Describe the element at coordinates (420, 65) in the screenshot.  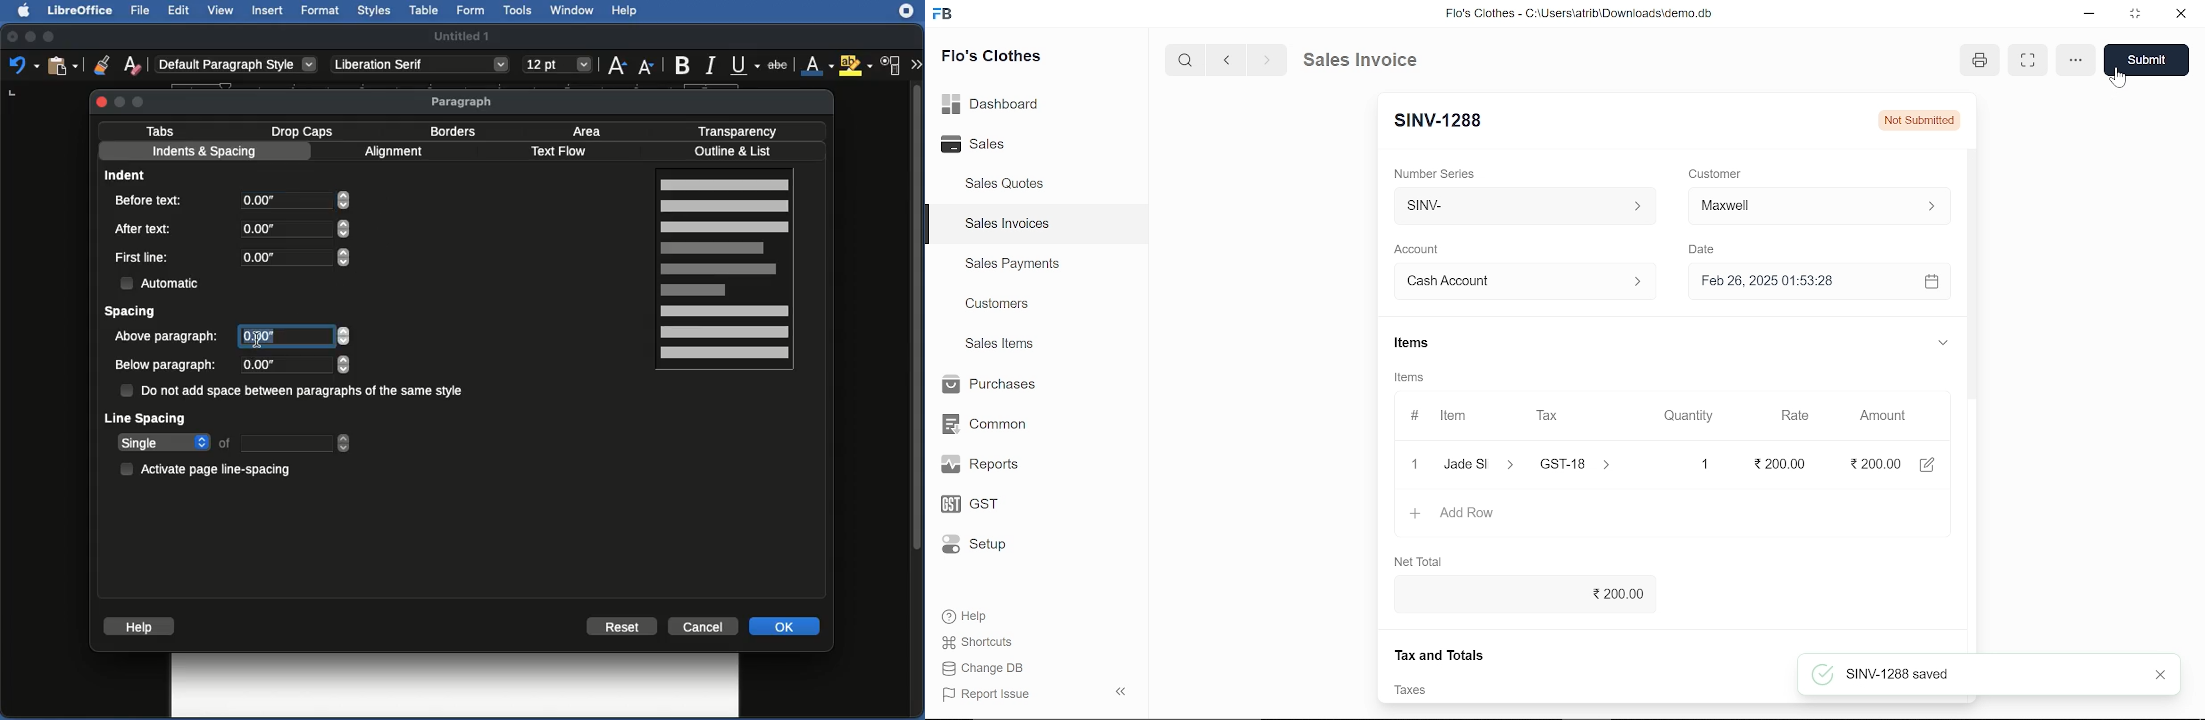
I see `Liberation Serif` at that location.